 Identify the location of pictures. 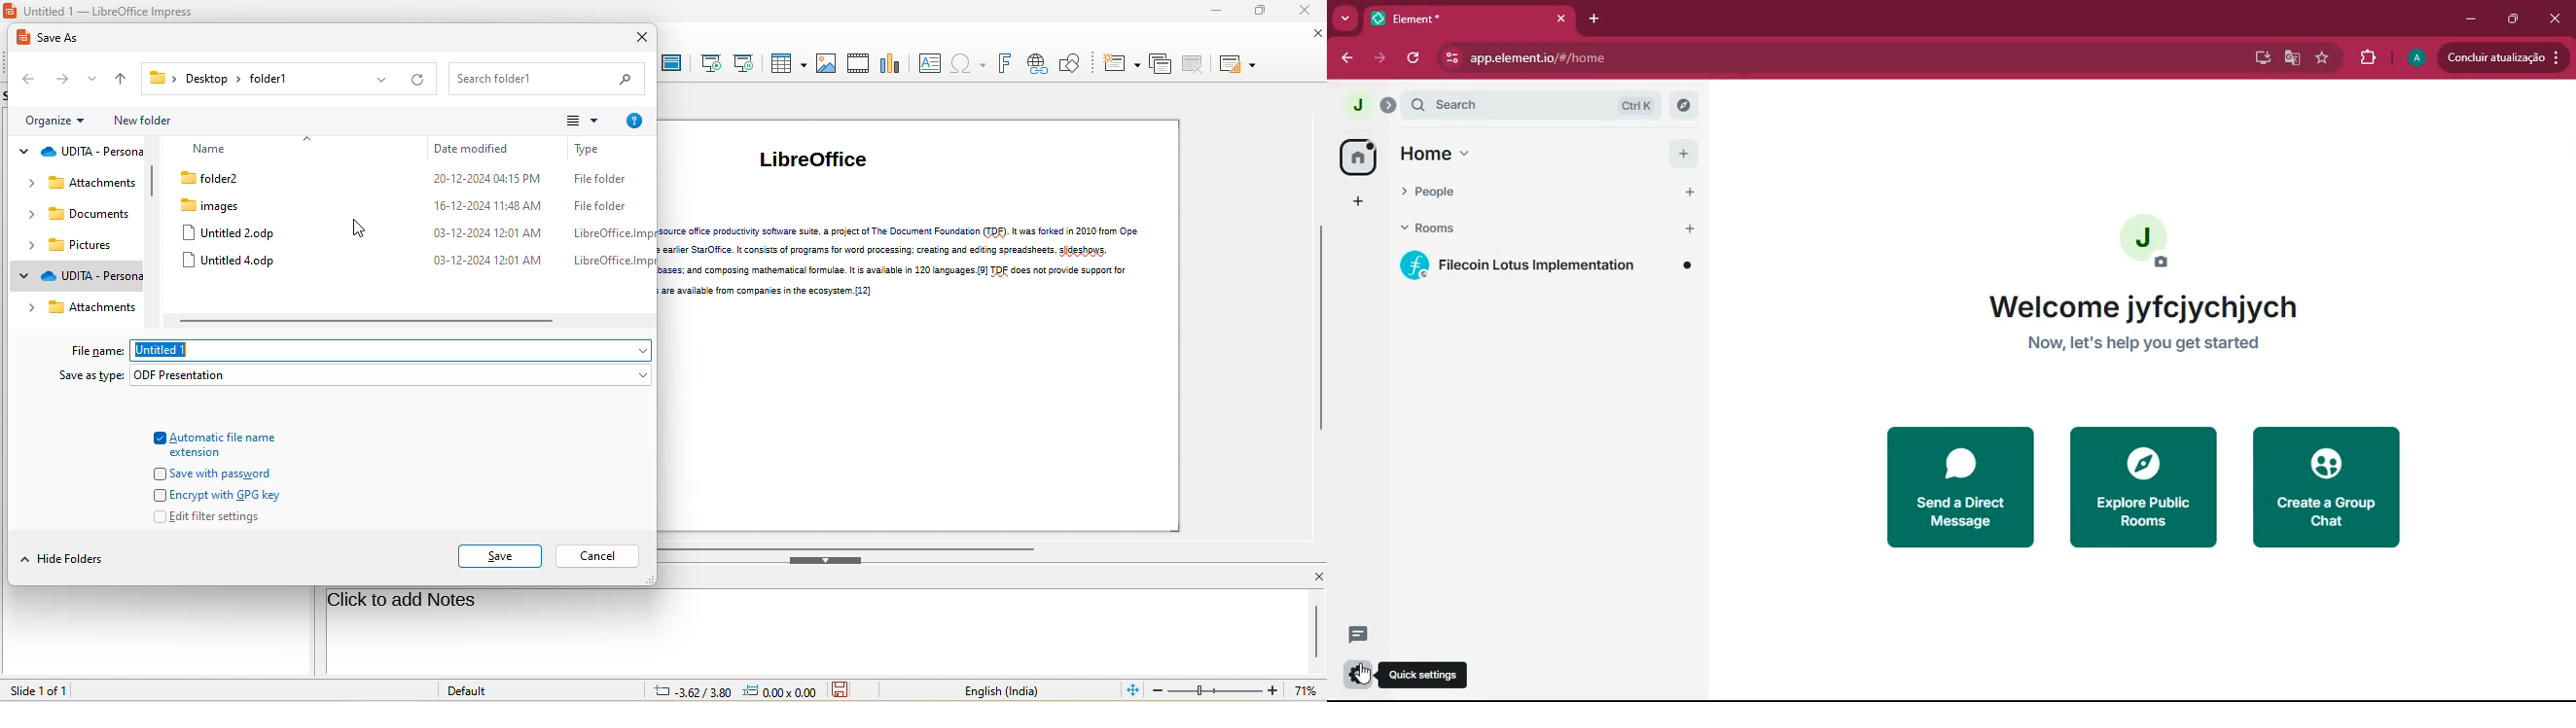
(70, 244).